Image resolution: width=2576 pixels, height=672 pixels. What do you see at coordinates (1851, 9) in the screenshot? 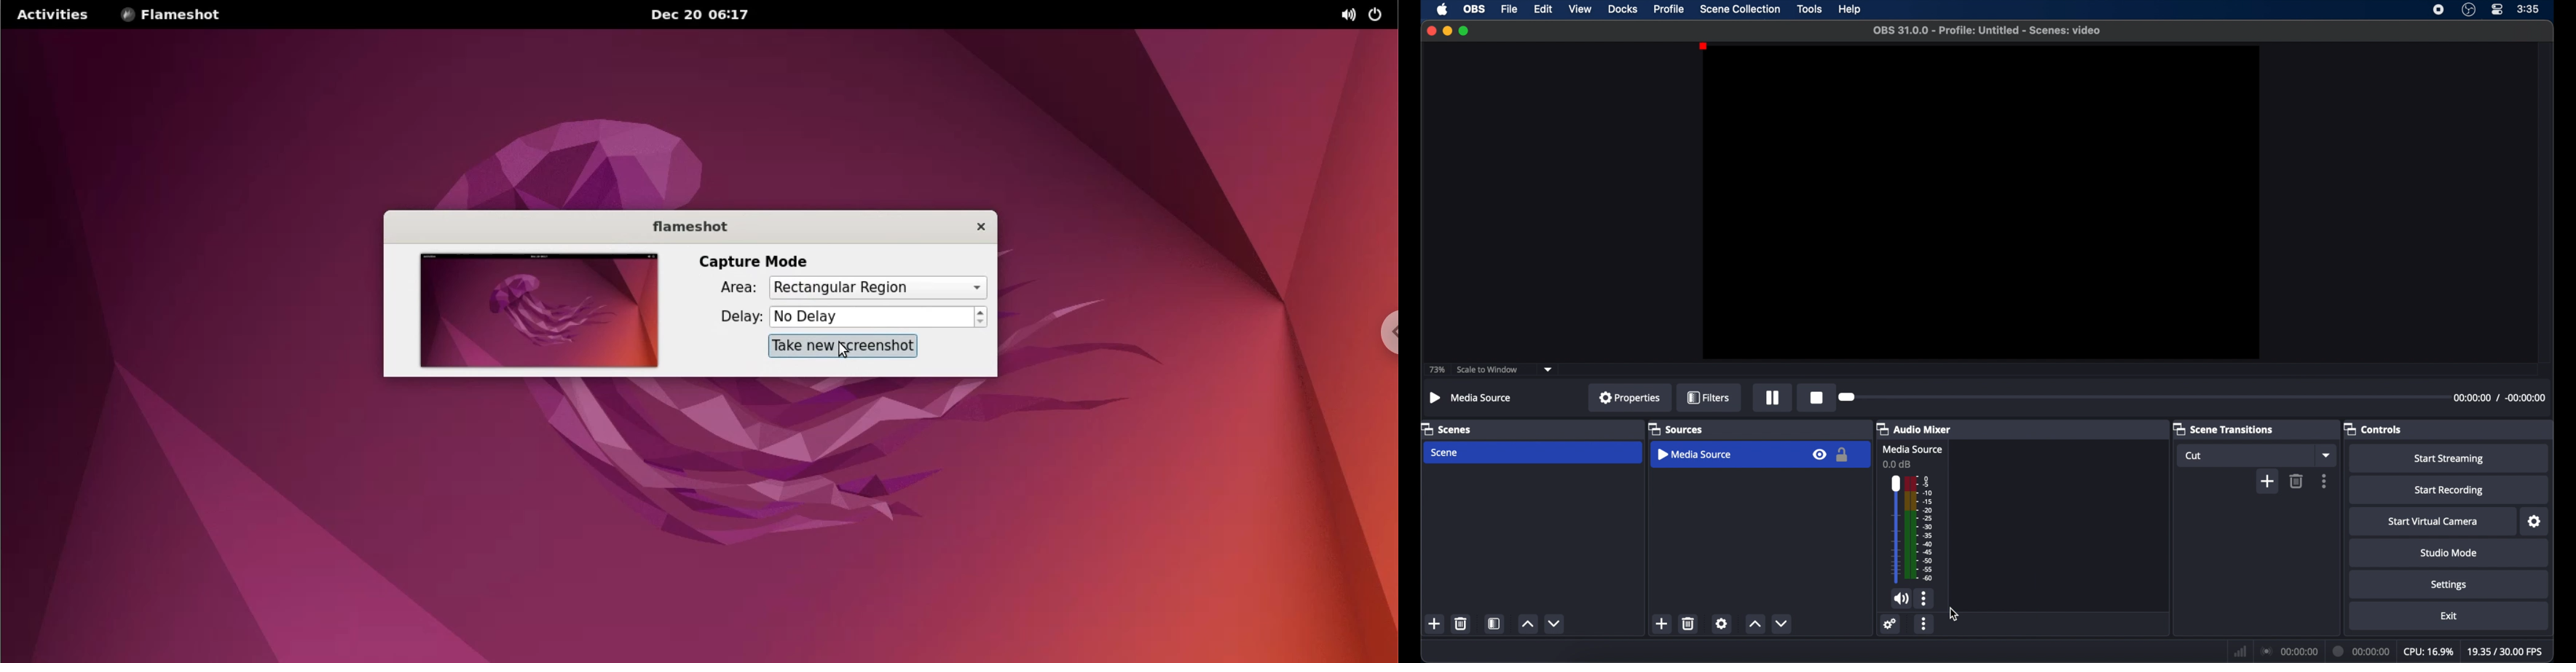
I see `help` at bounding box center [1851, 9].